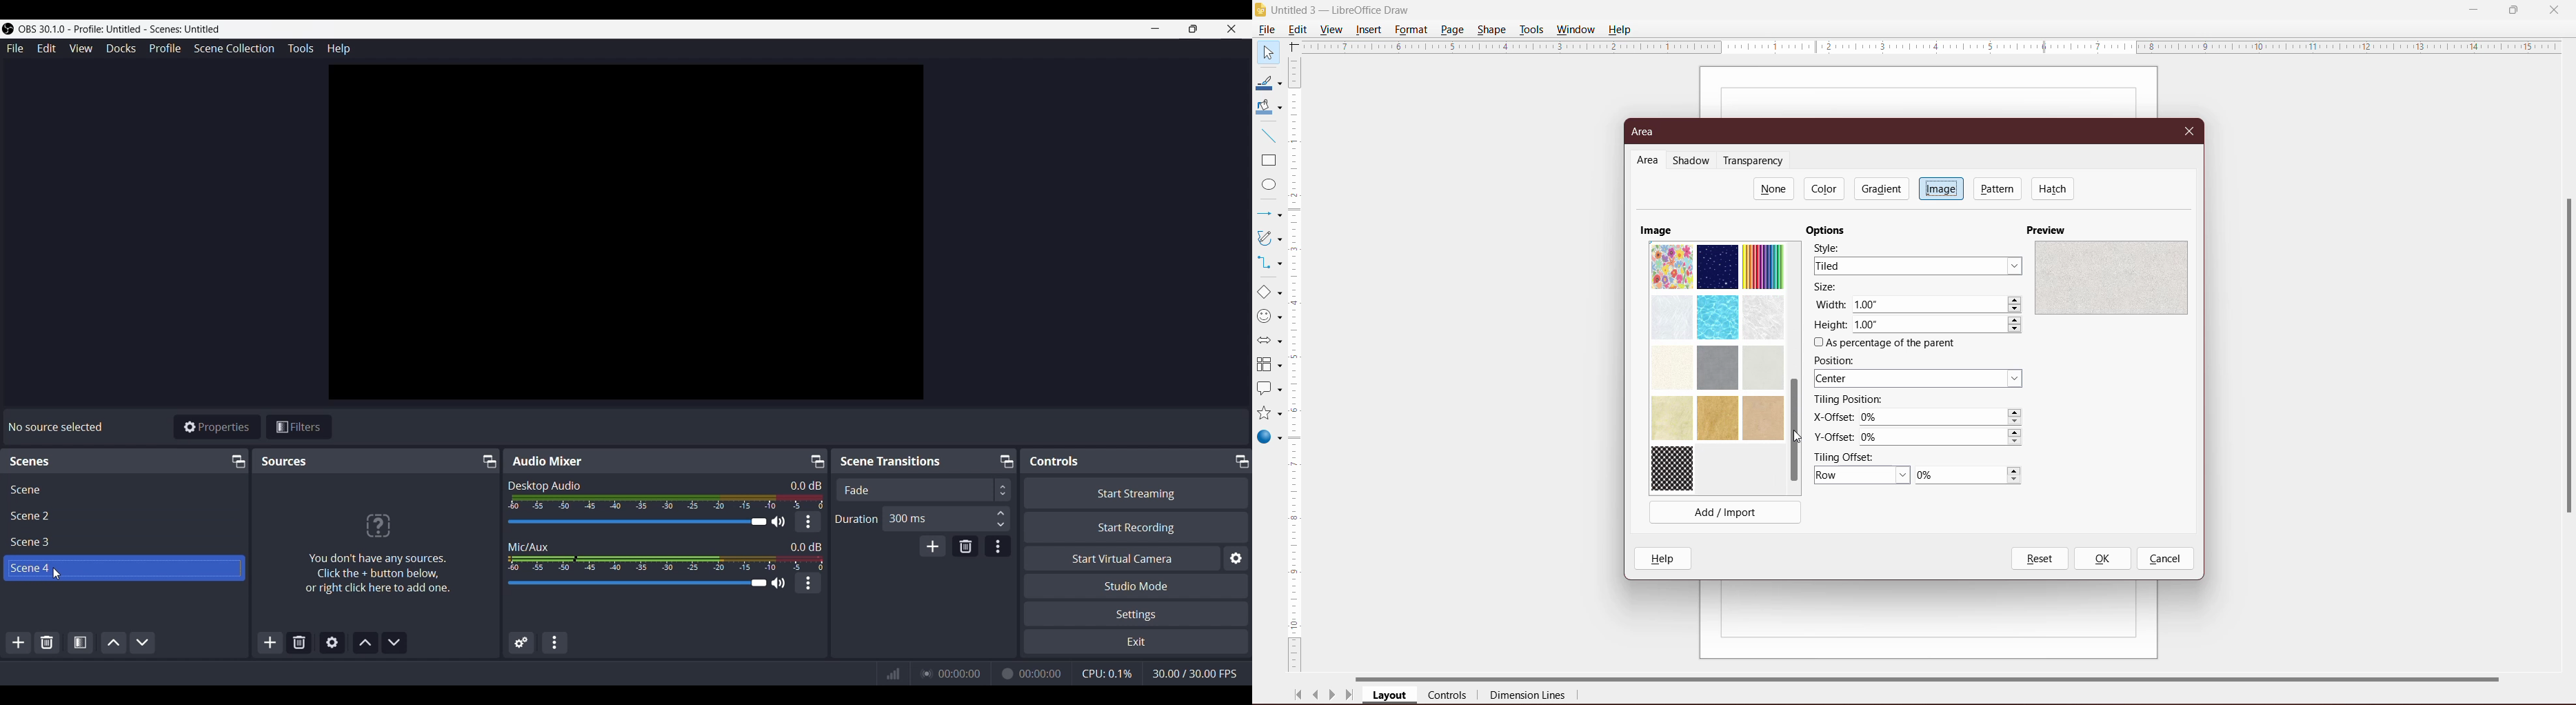  What do you see at coordinates (1332, 29) in the screenshot?
I see `View` at bounding box center [1332, 29].